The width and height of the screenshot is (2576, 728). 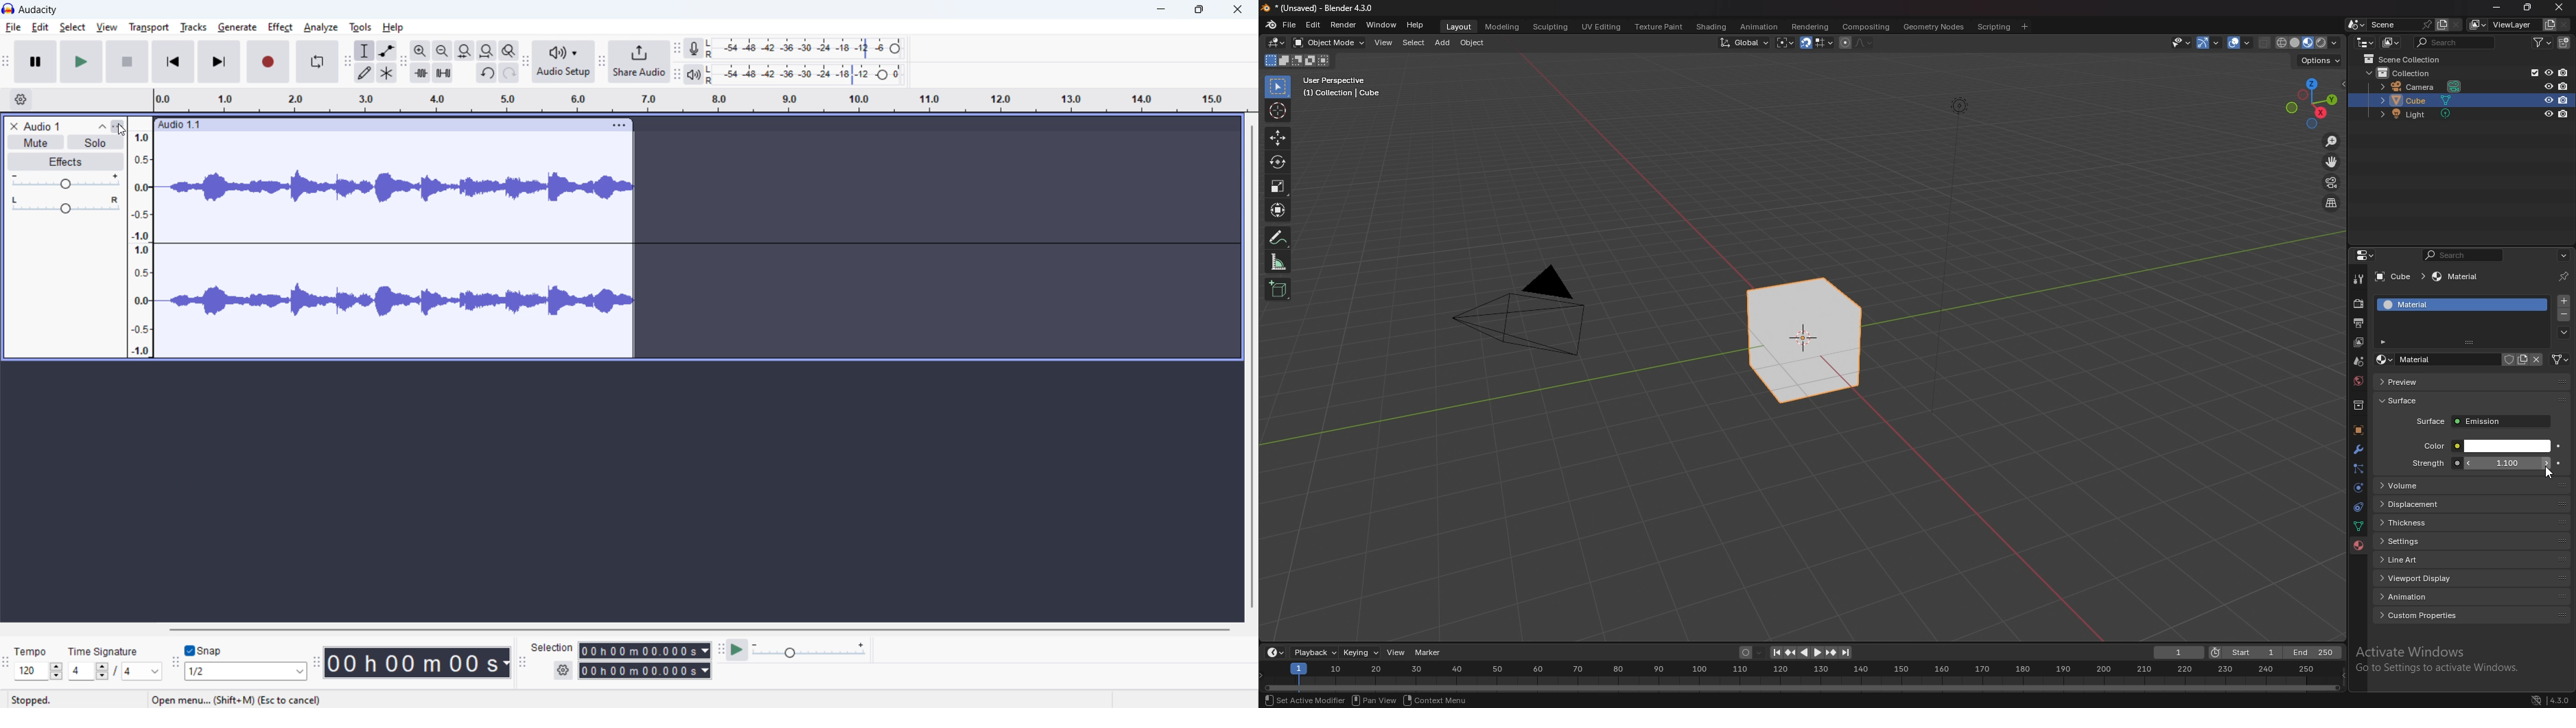 I want to click on particles, so click(x=2358, y=469).